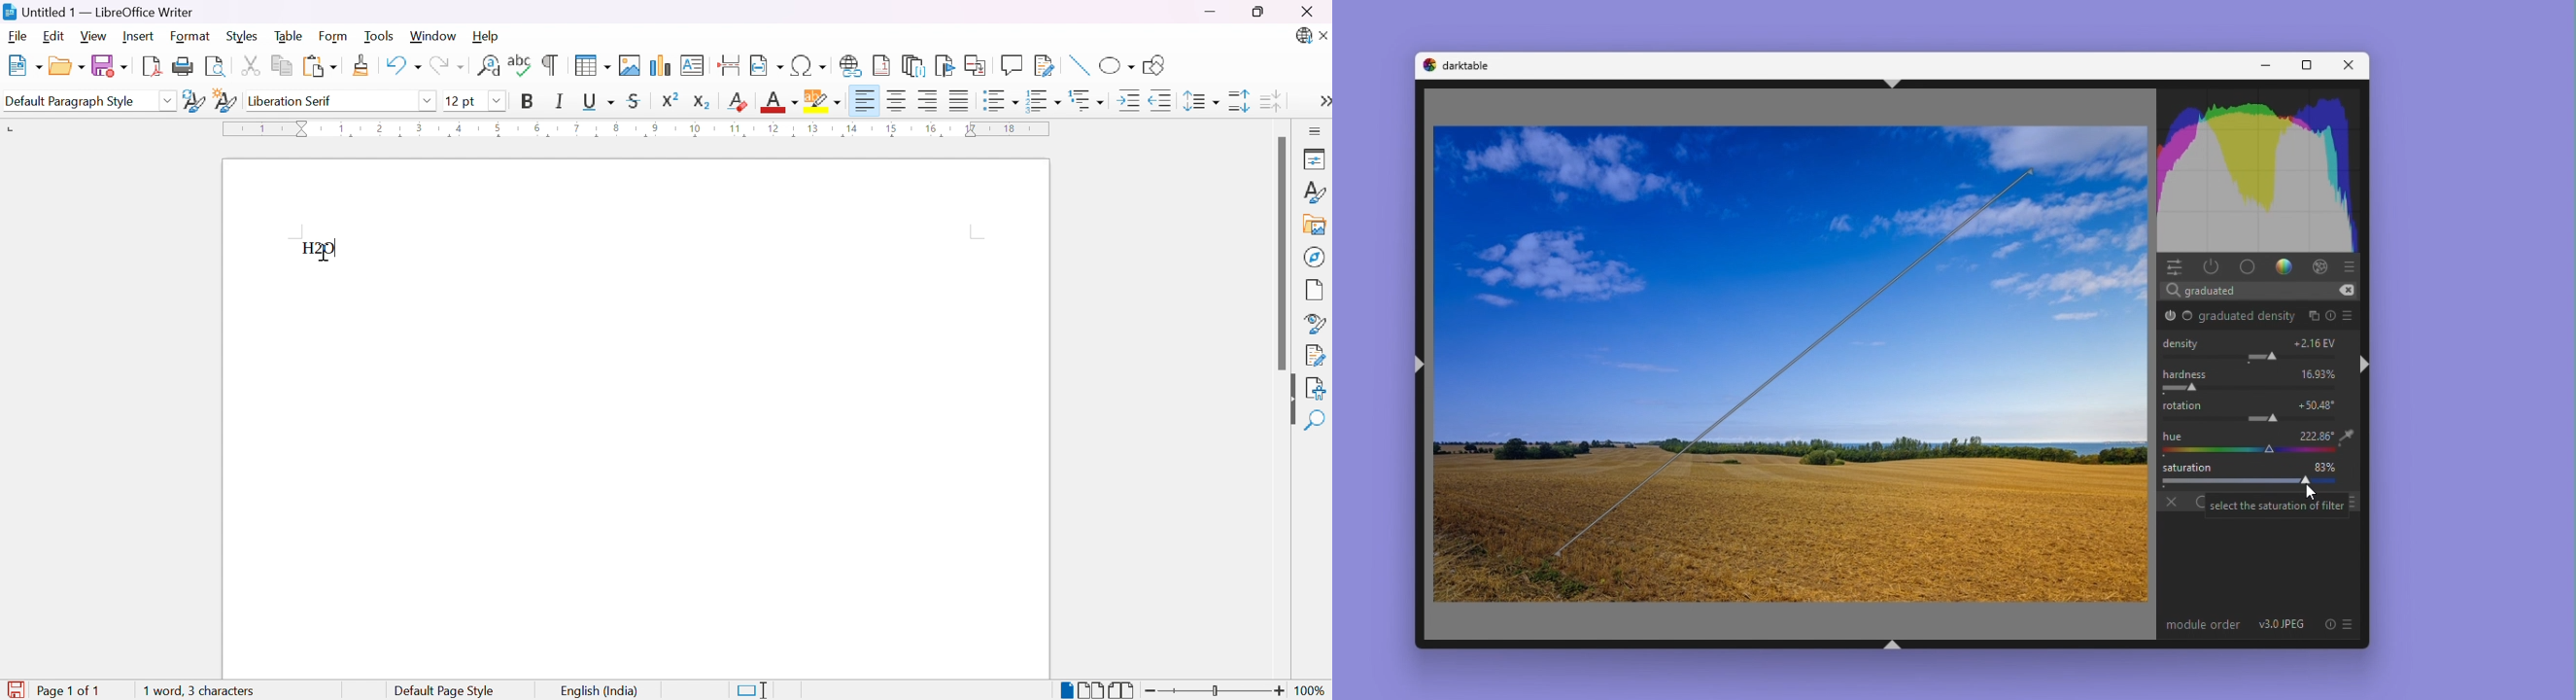  What do you see at coordinates (1423, 368) in the screenshot?
I see `shift+ctrl+l` at bounding box center [1423, 368].